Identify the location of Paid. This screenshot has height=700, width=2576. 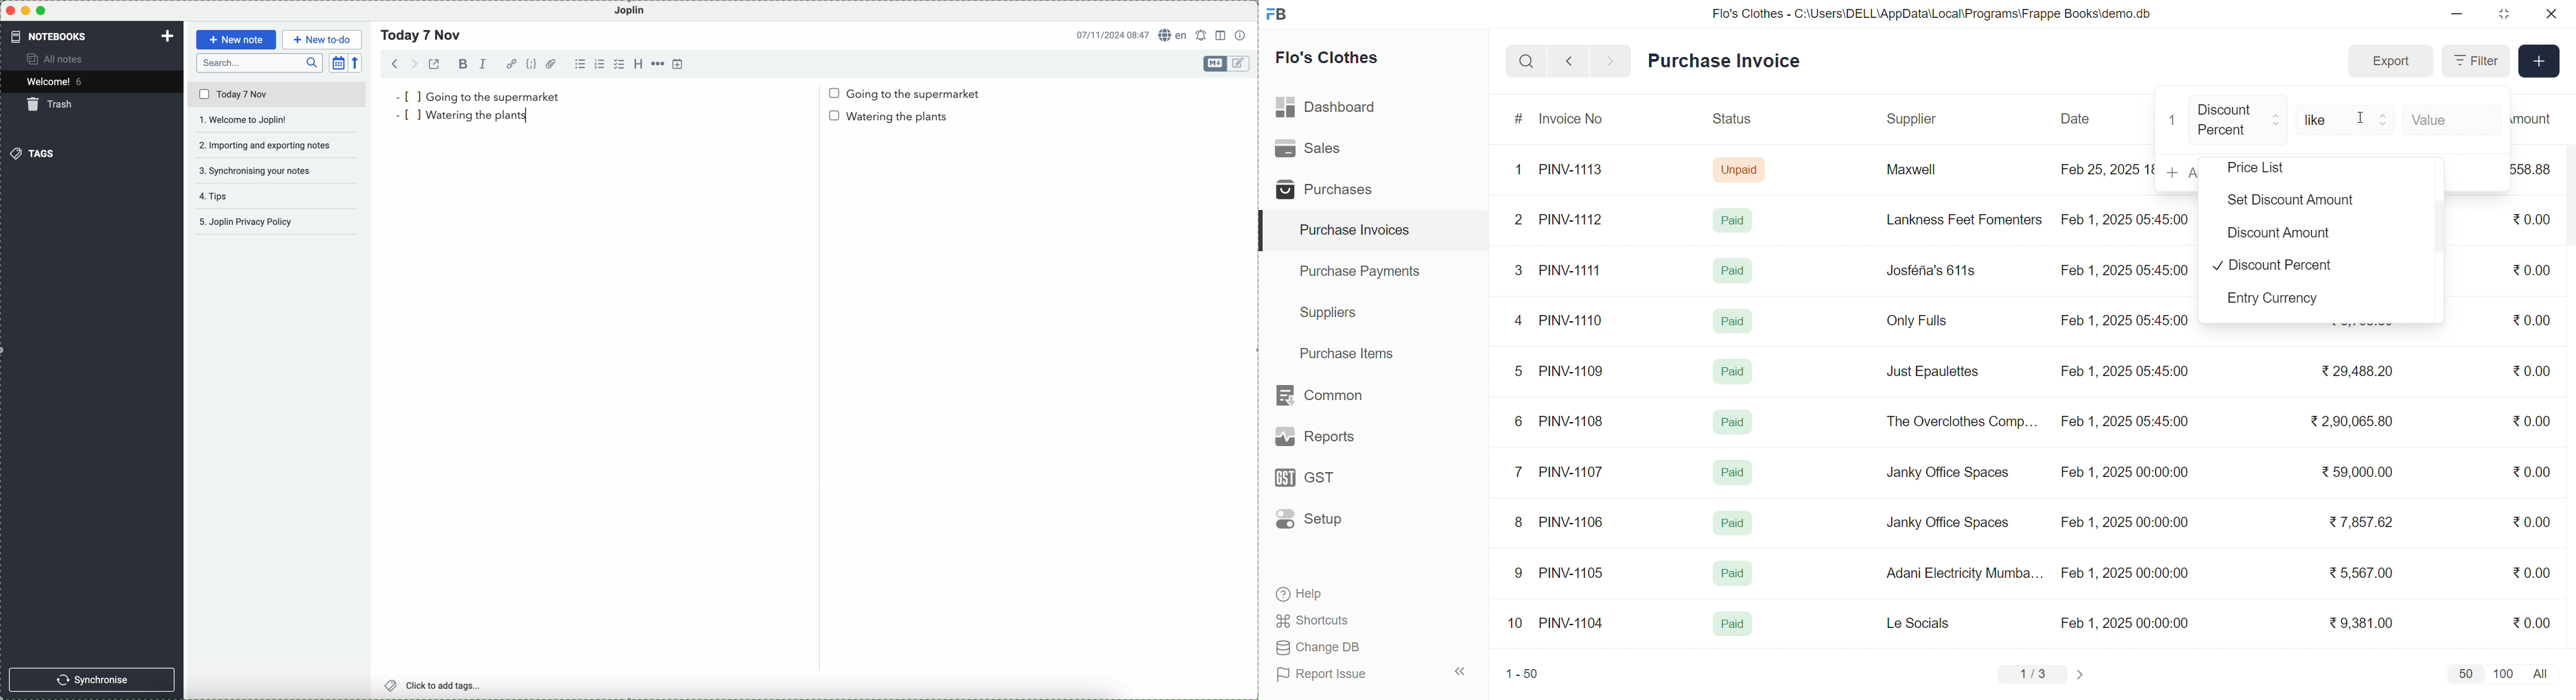
(1733, 625).